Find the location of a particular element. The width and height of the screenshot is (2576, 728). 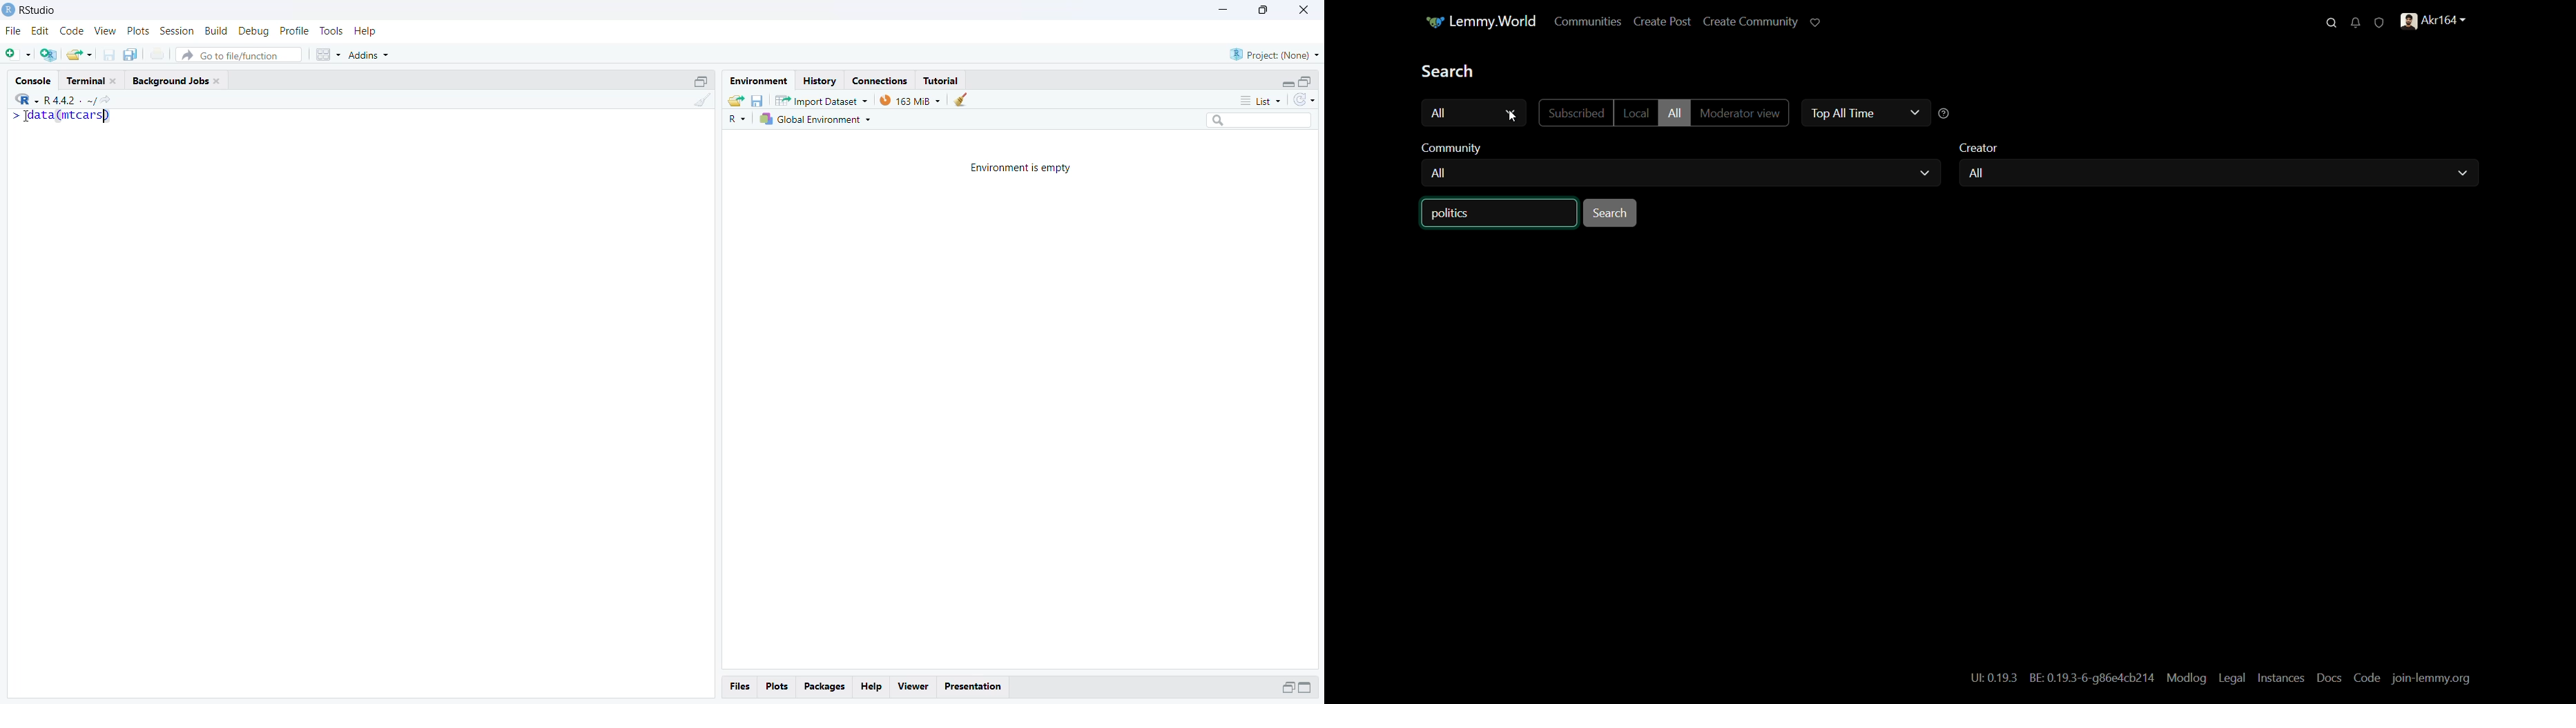

file is located at coordinates (14, 31).